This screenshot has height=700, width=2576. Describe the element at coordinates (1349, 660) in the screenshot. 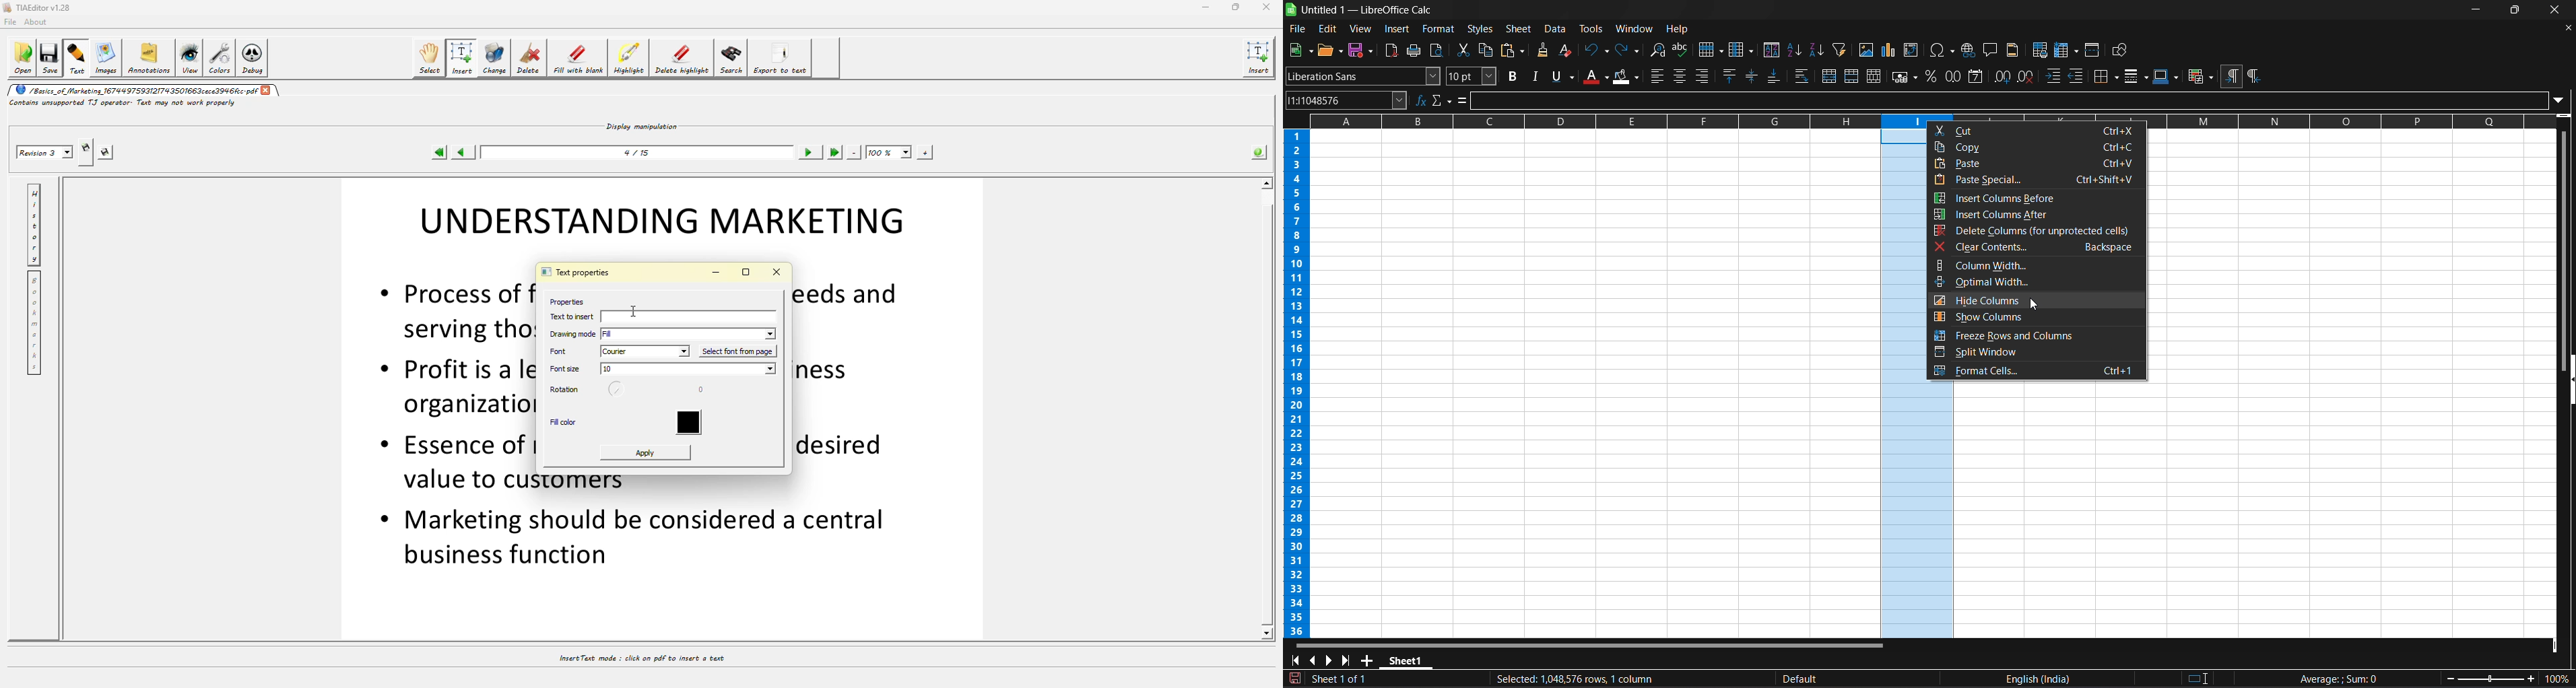

I see `scroll to last sheet` at that location.